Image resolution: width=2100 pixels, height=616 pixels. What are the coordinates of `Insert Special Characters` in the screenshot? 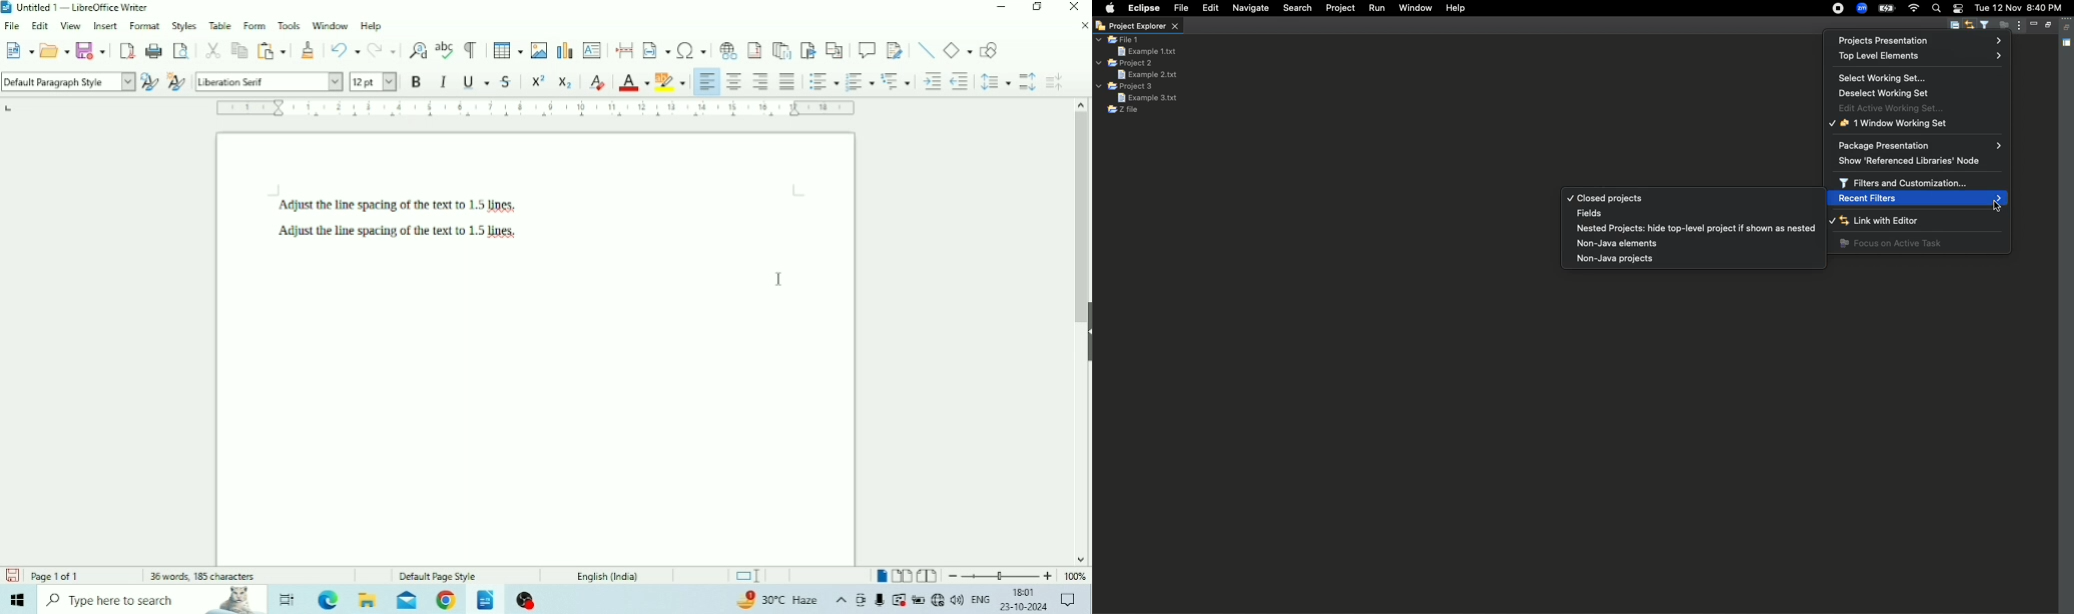 It's located at (692, 49).